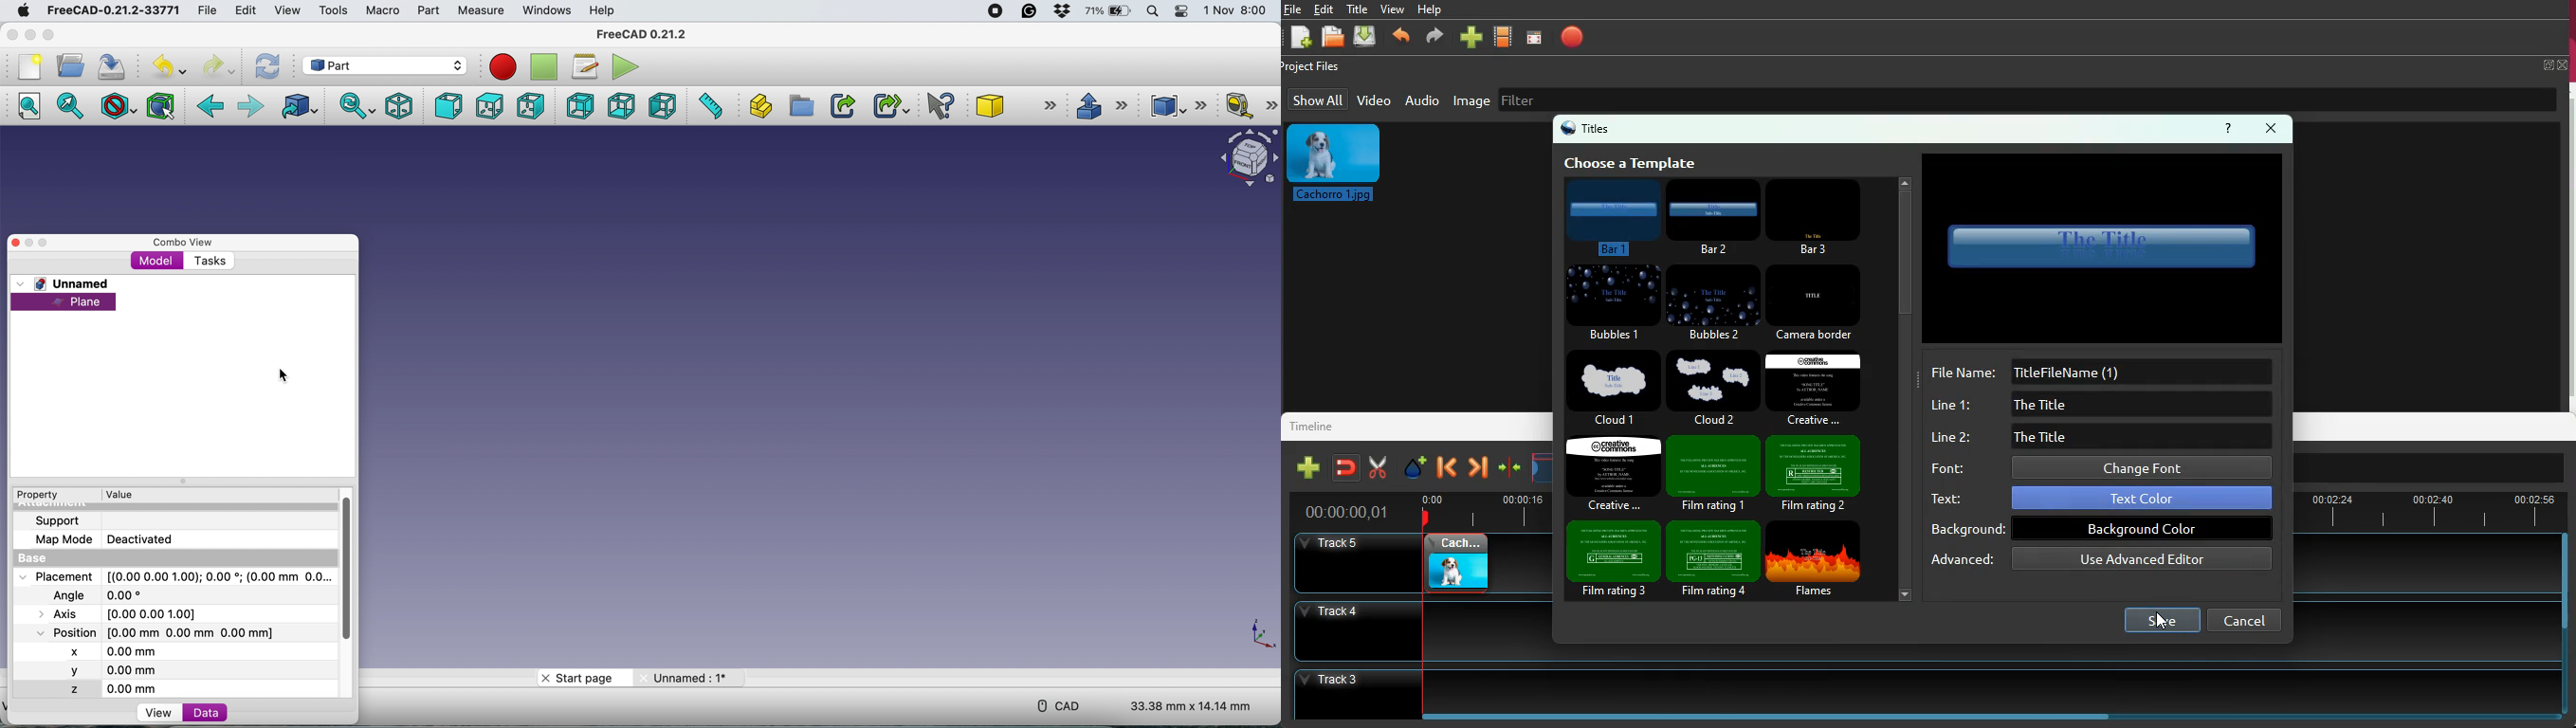  I want to click on scroll bar, so click(1906, 388).